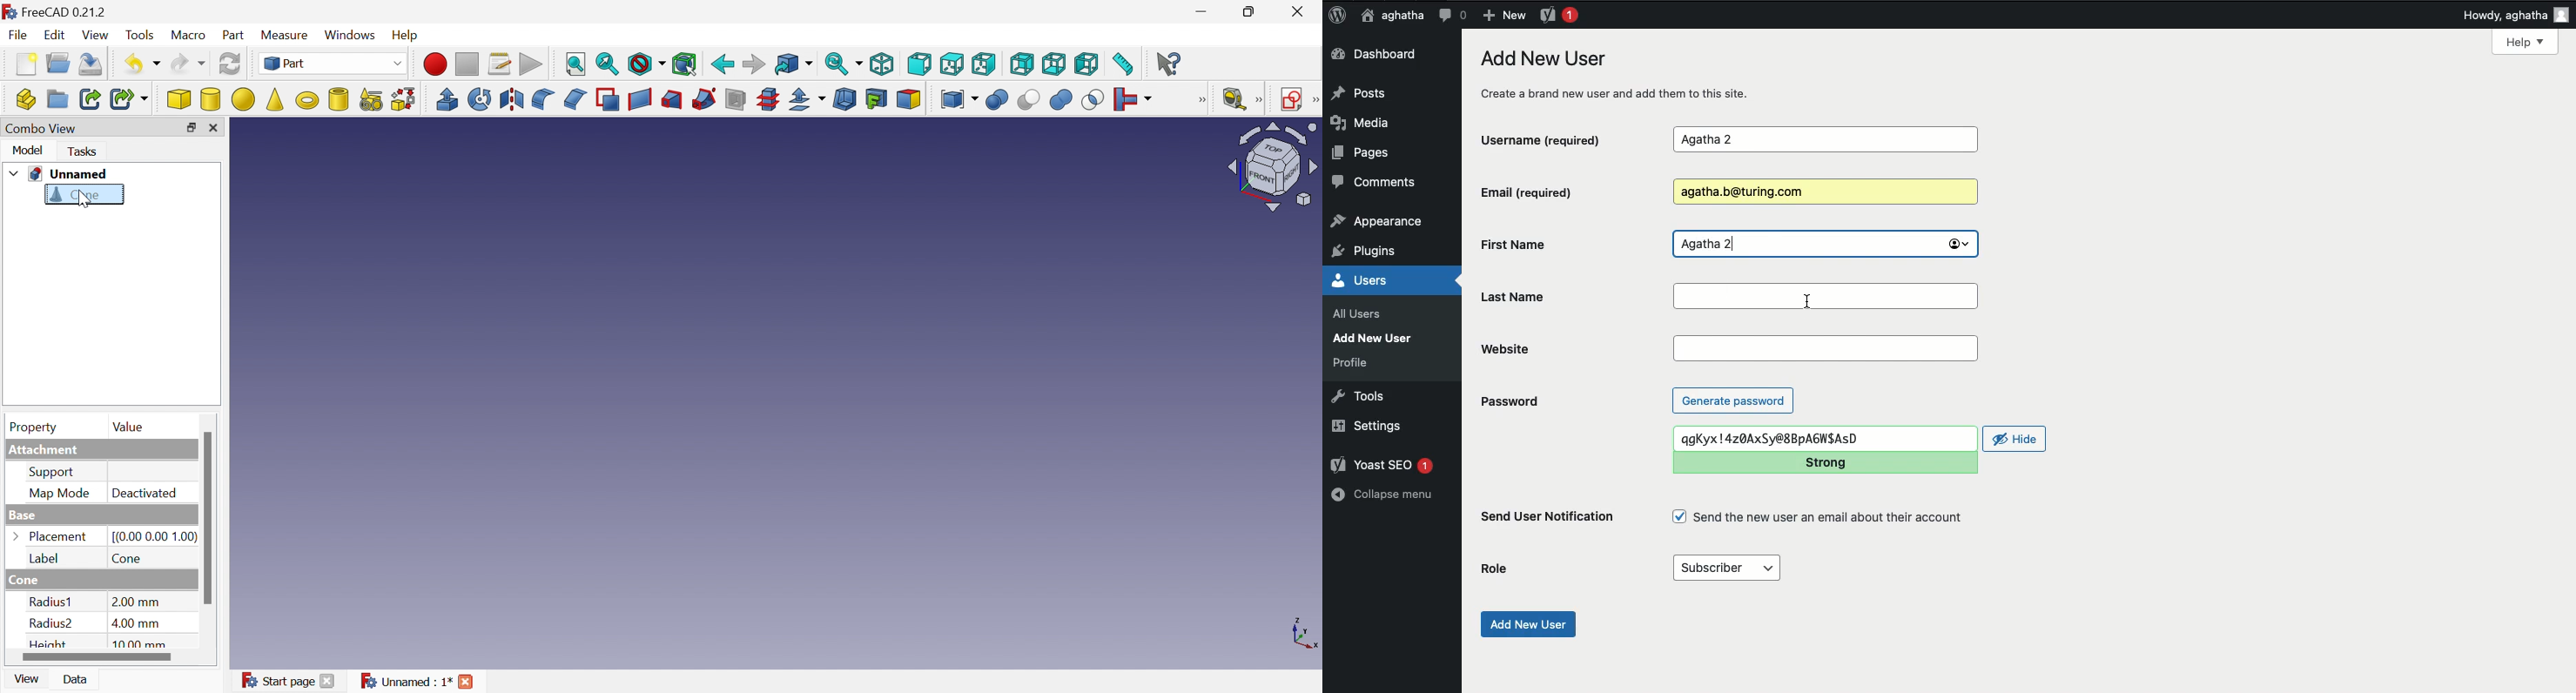  I want to click on Subscriber, so click(1725, 569).